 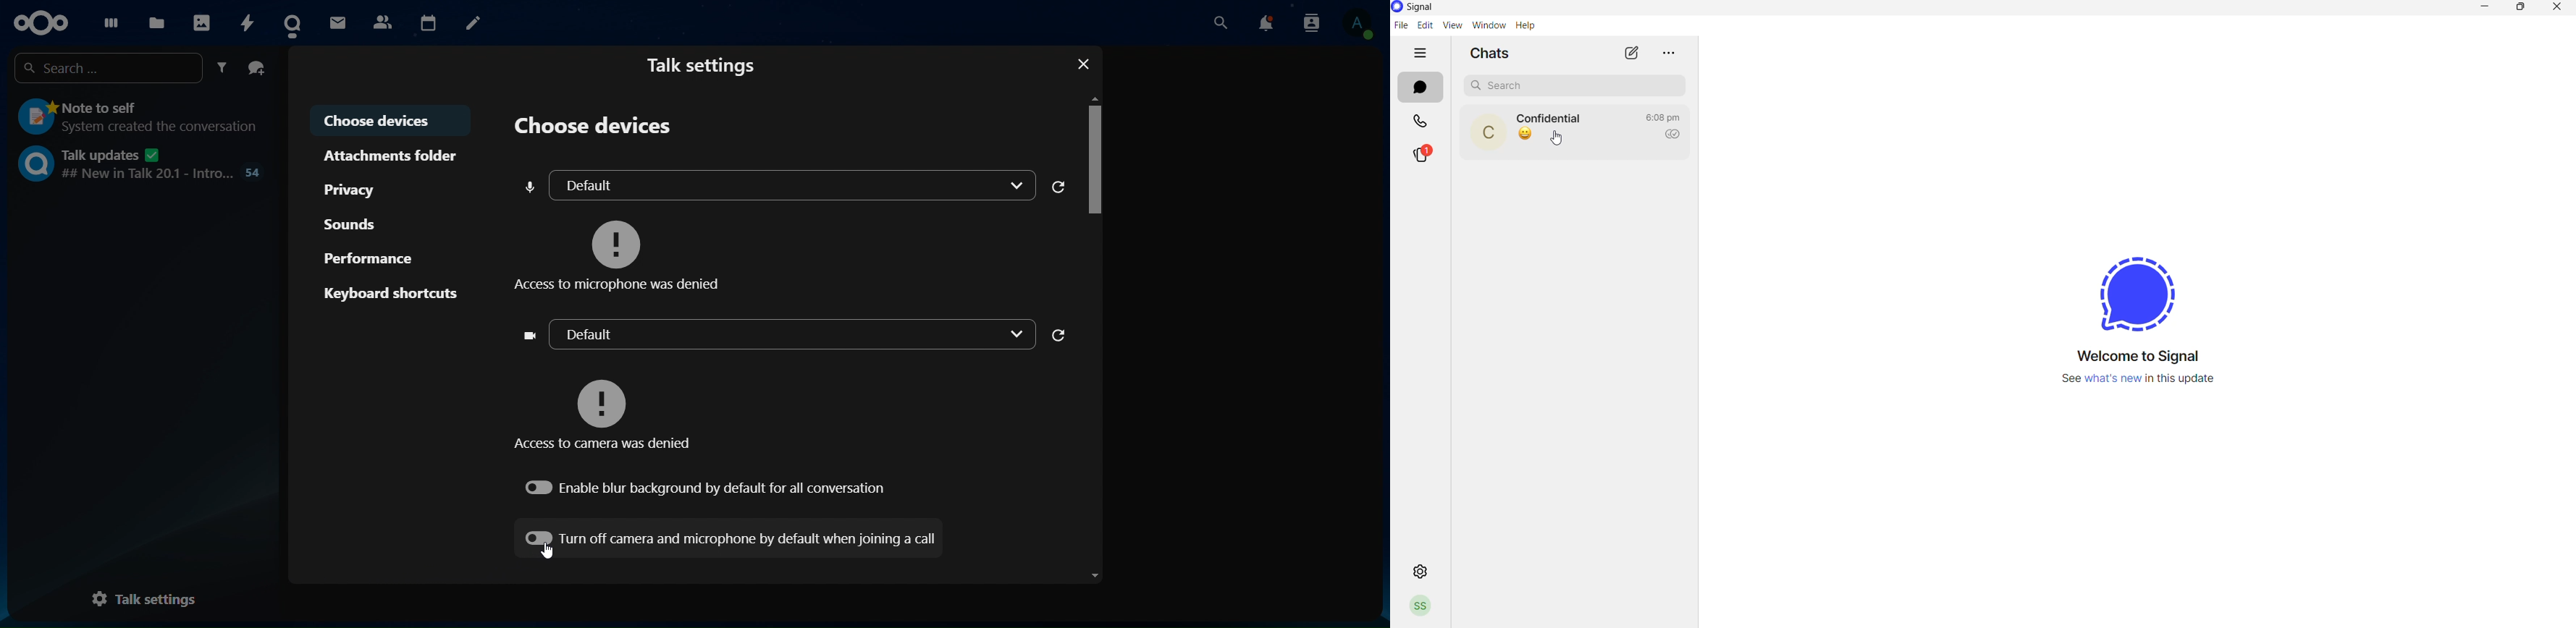 I want to click on enable blur background by default for all conversation, so click(x=704, y=487).